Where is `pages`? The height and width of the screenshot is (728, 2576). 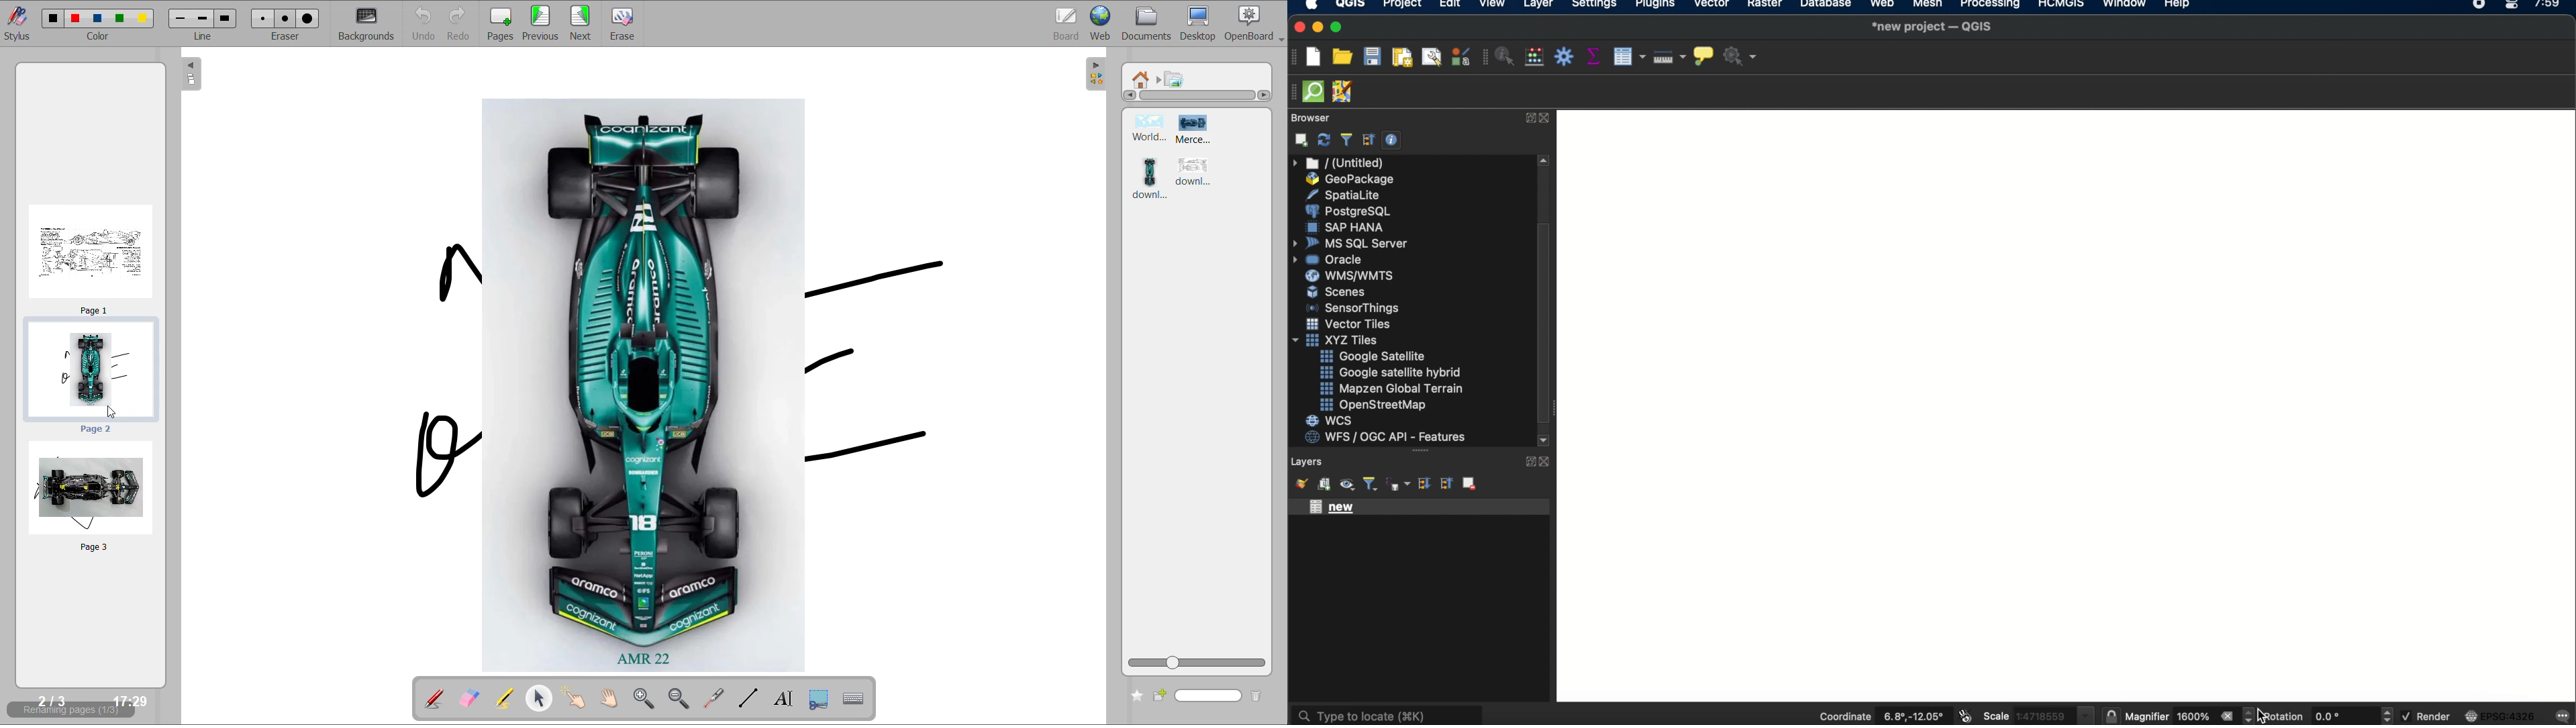 pages is located at coordinates (501, 23).